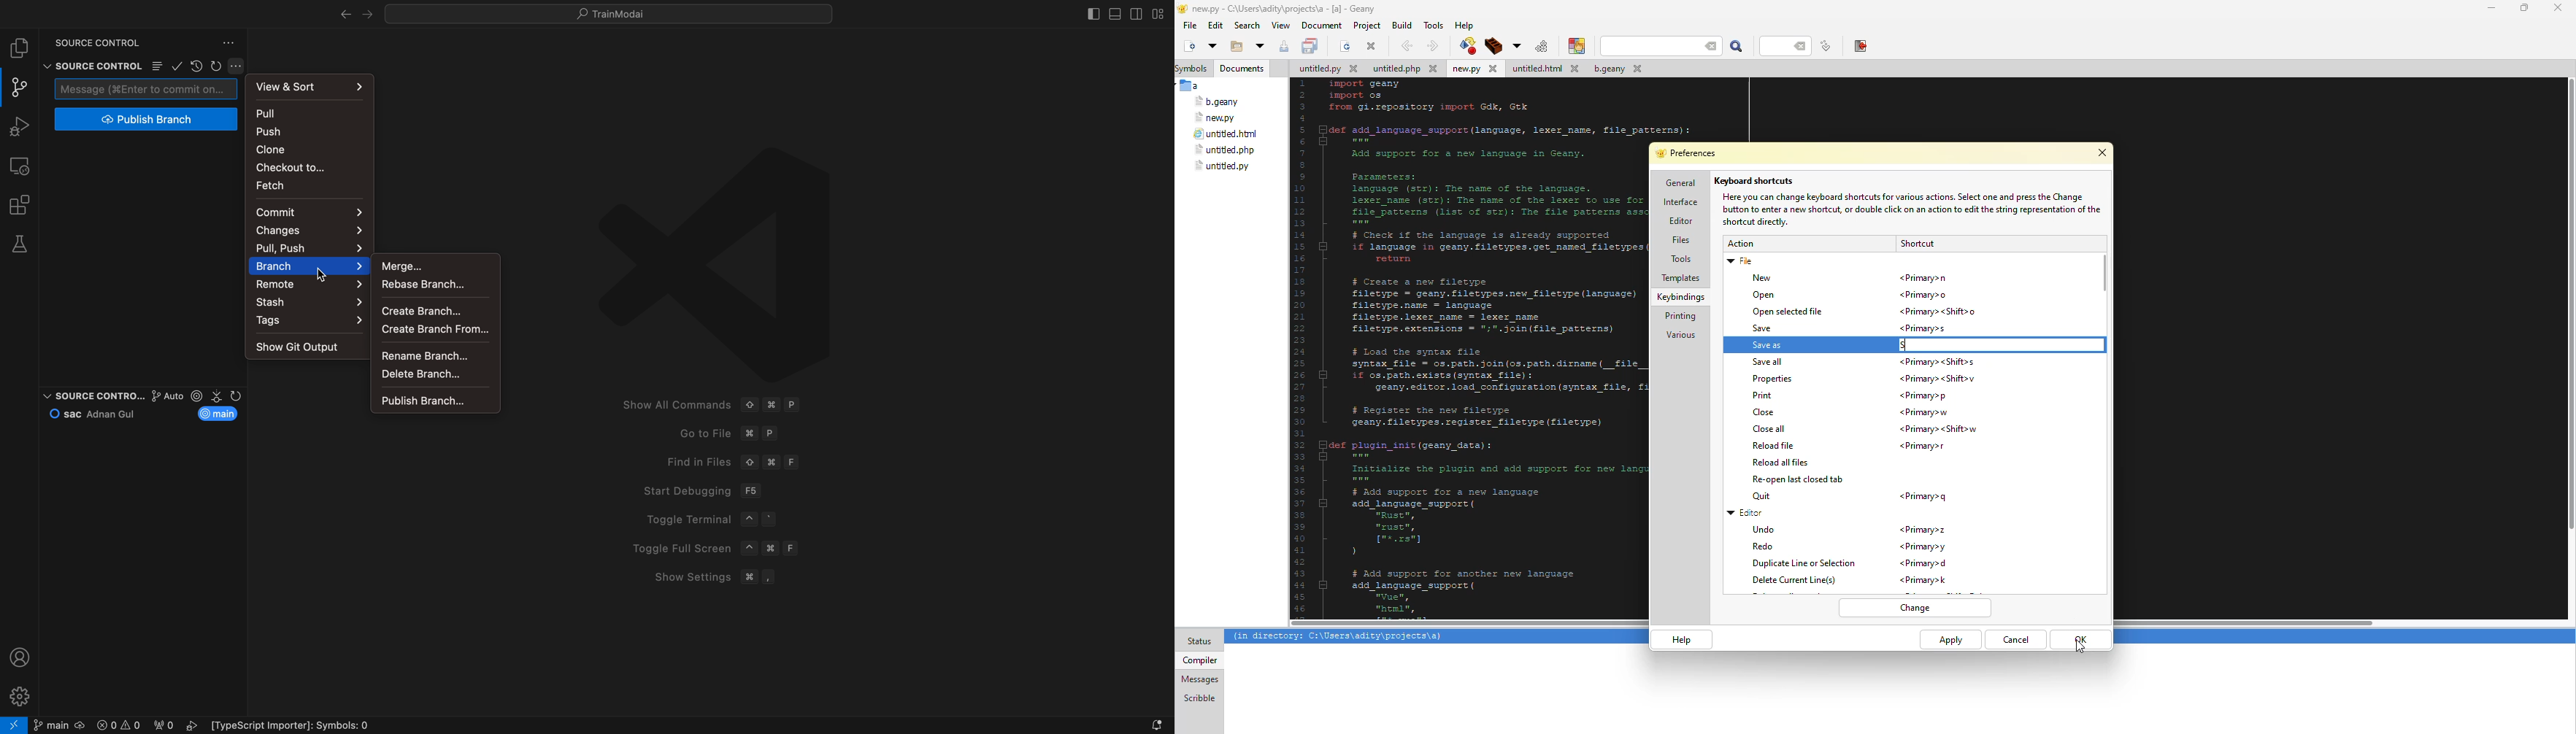 This screenshot has height=756, width=2576. I want to click on source, so click(91, 40).